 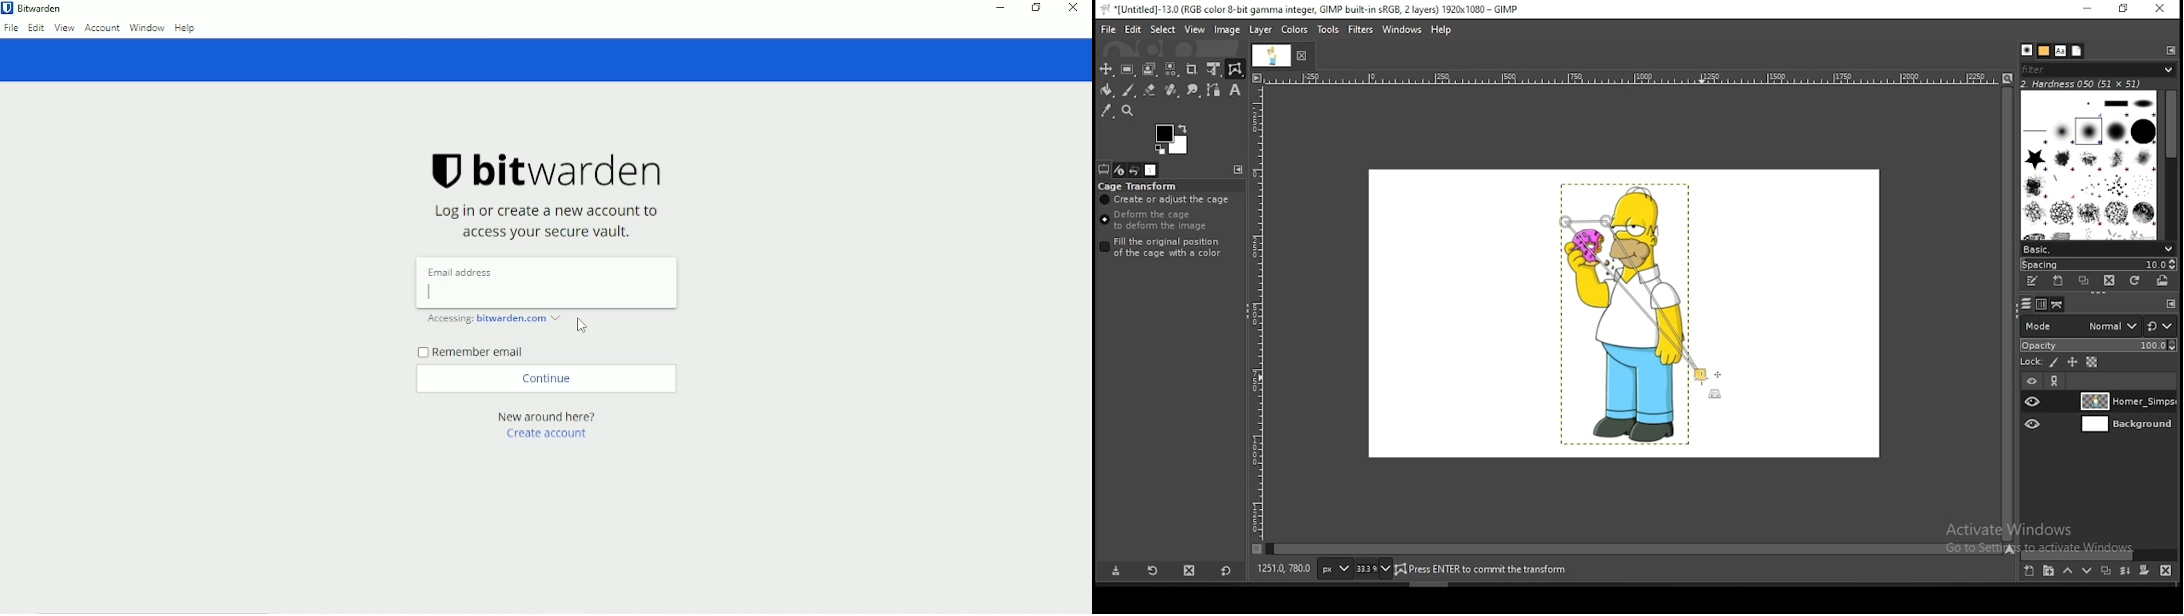 What do you see at coordinates (2098, 264) in the screenshot?
I see `spacing` at bounding box center [2098, 264].